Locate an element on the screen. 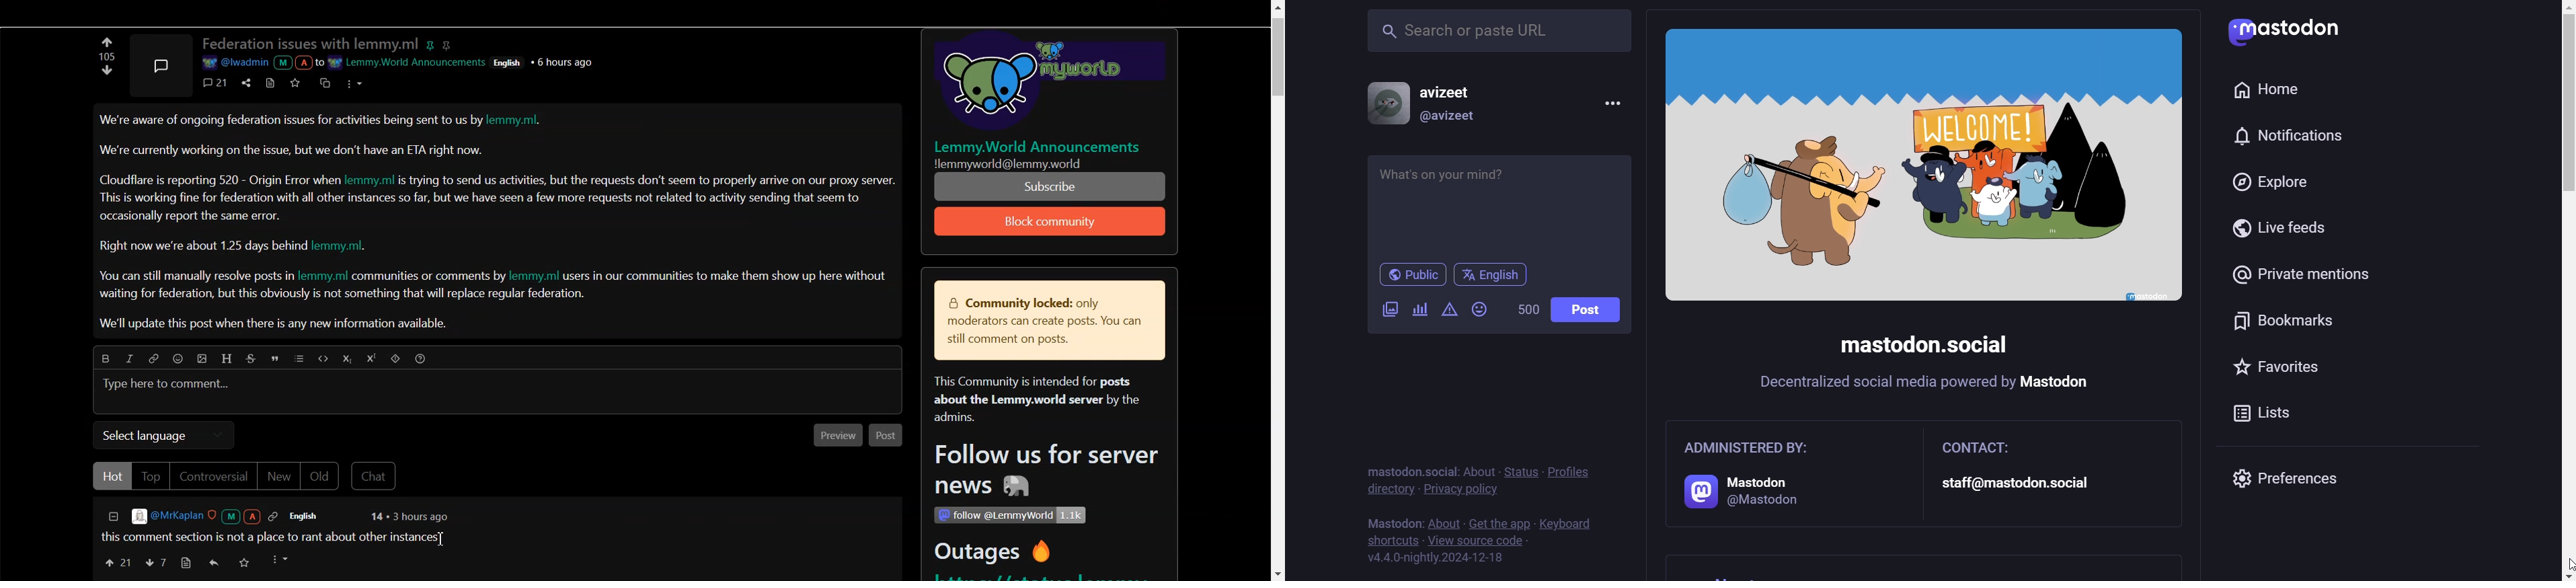 The image size is (2576, 588). Mastodon is located at coordinates (1755, 479).